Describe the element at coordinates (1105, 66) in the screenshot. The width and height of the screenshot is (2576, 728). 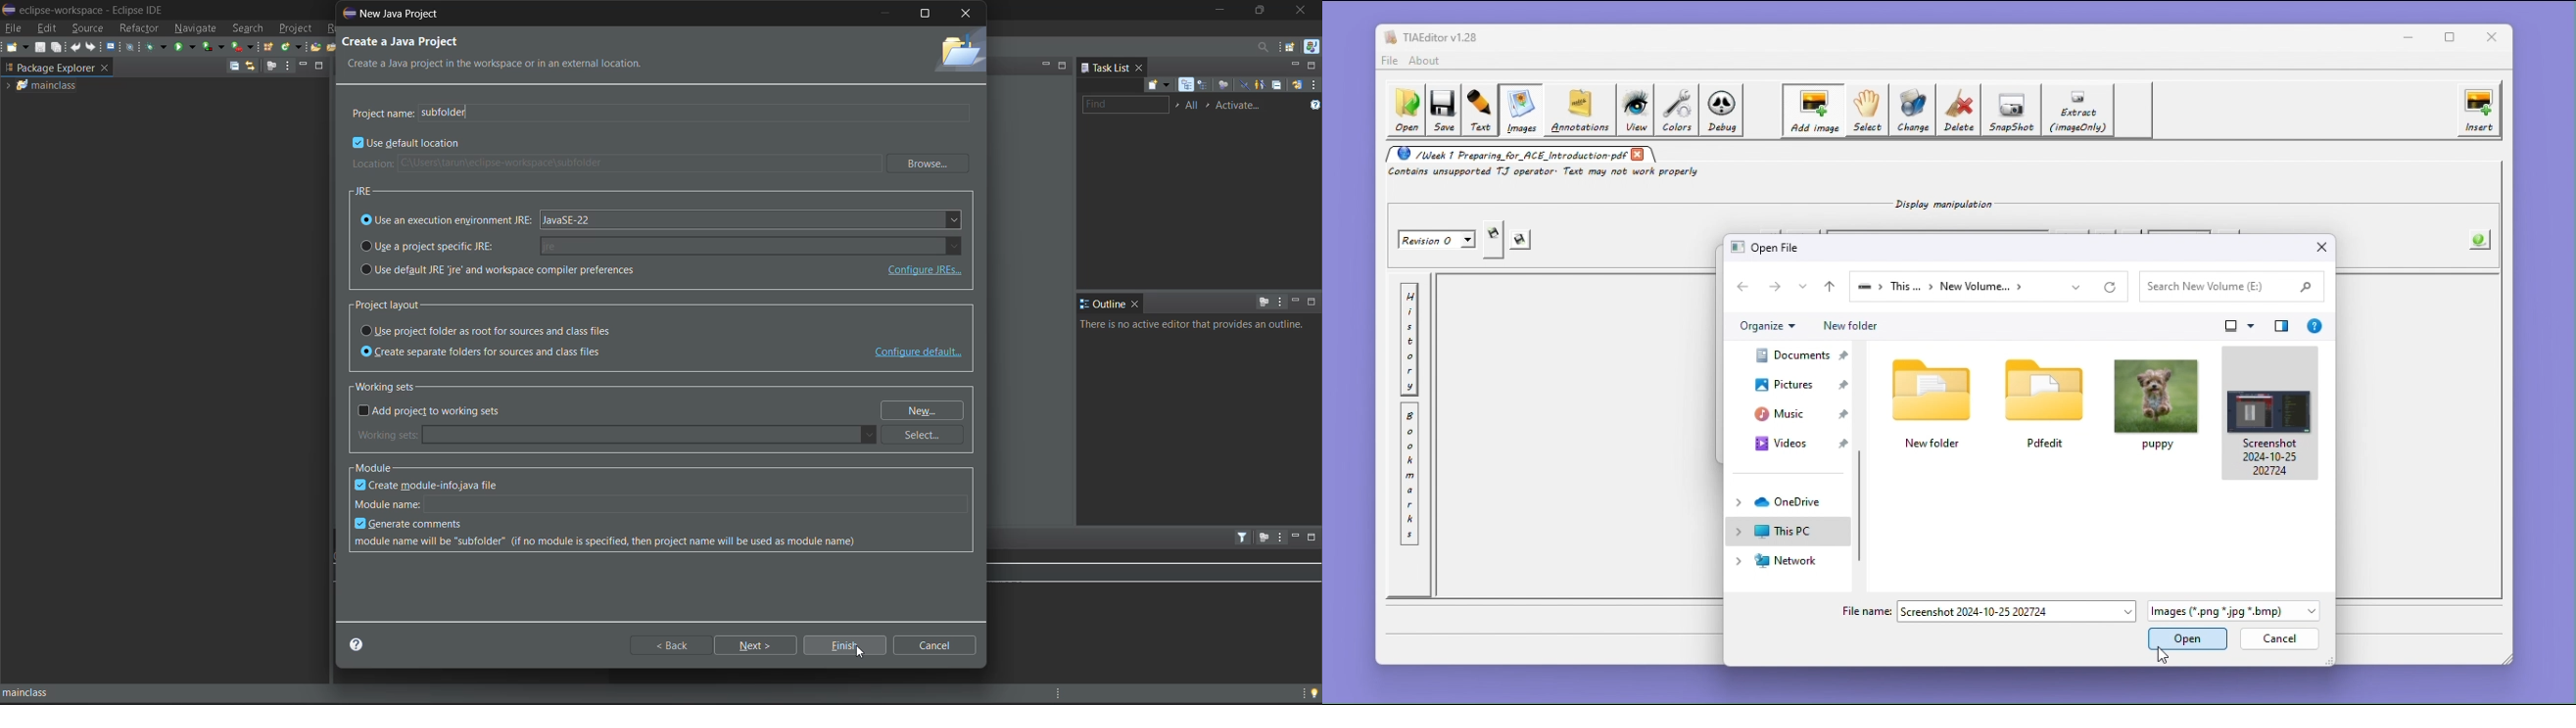
I see `task list` at that location.